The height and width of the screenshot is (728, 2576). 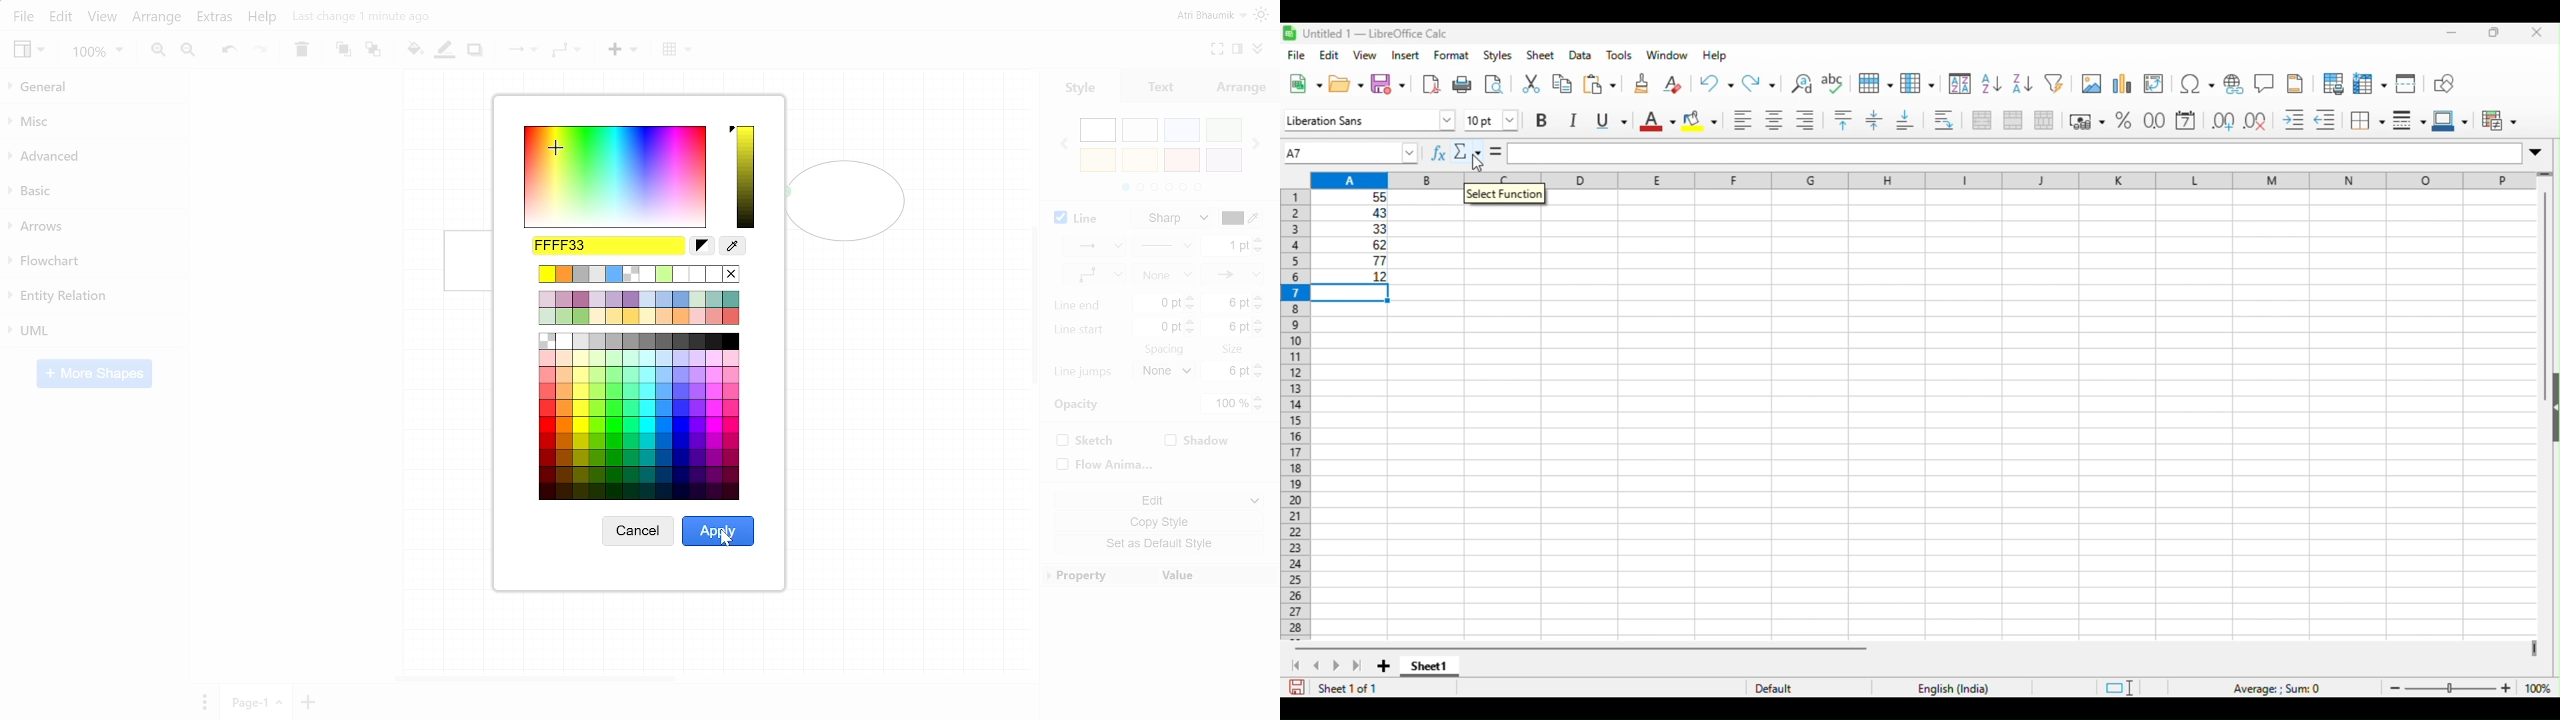 I want to click on insert hyperlink, so click(x=2235, y=82).